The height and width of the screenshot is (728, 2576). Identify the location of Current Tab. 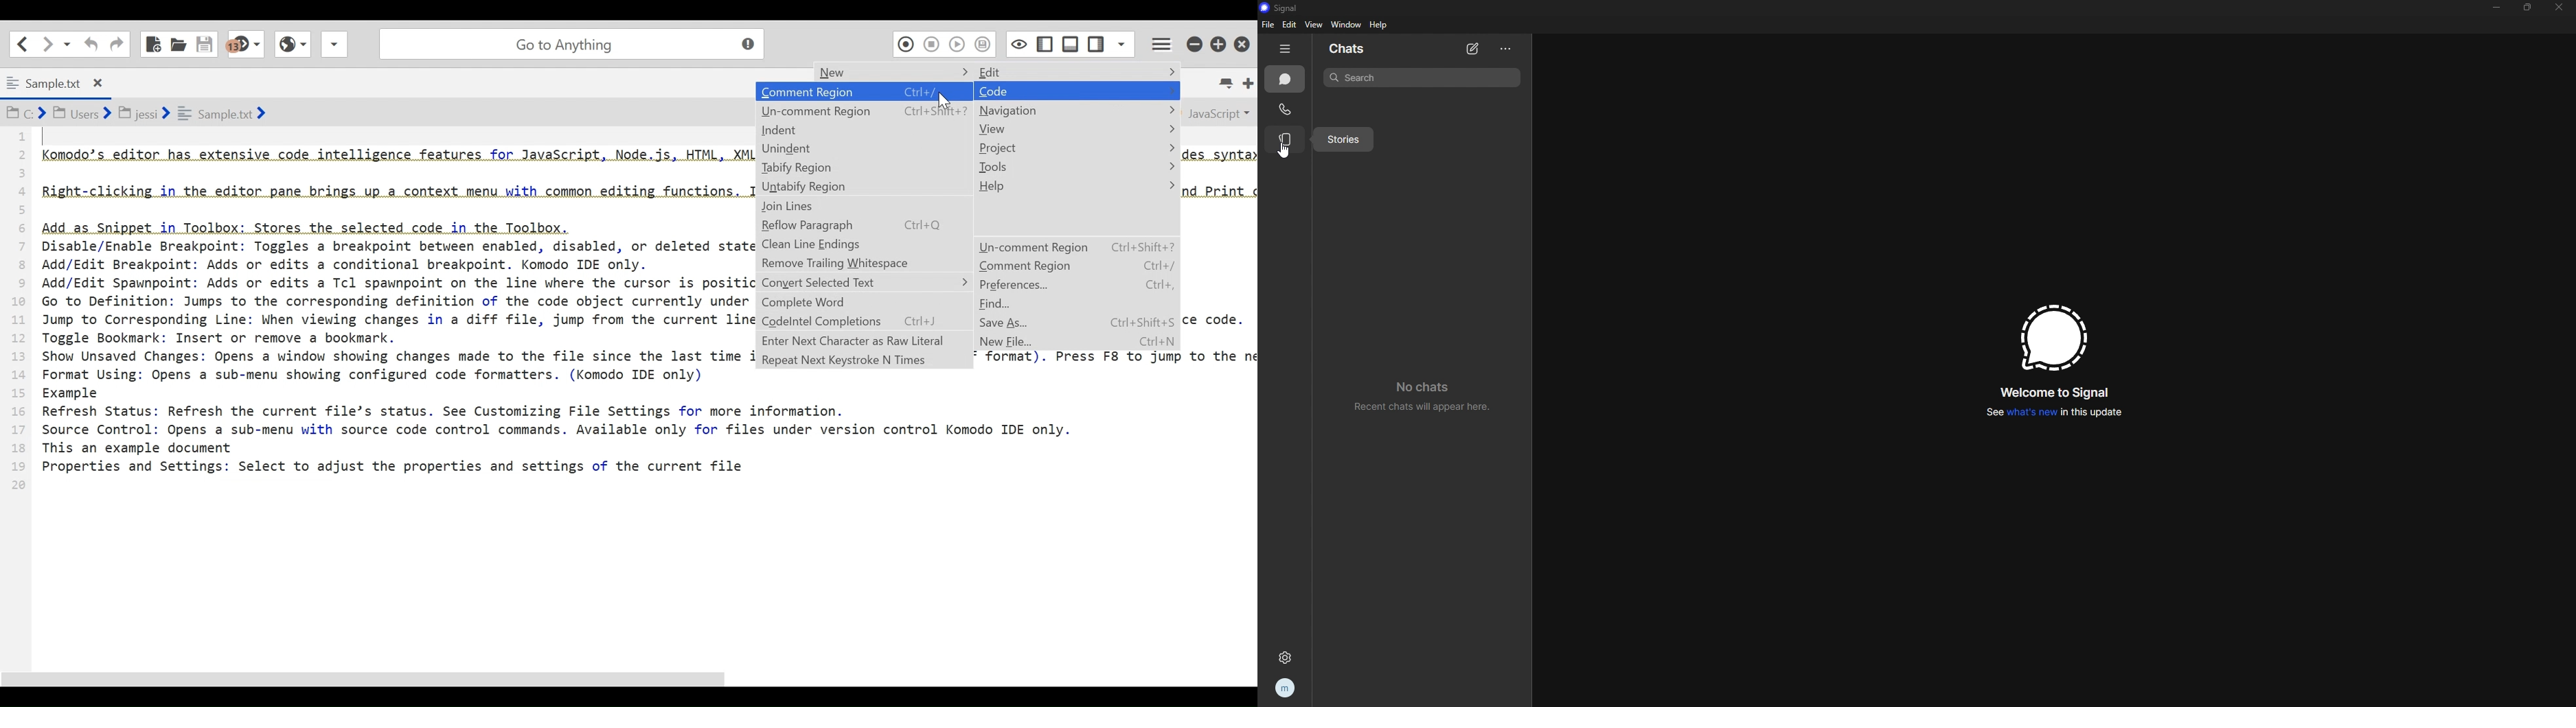
(59, 81).